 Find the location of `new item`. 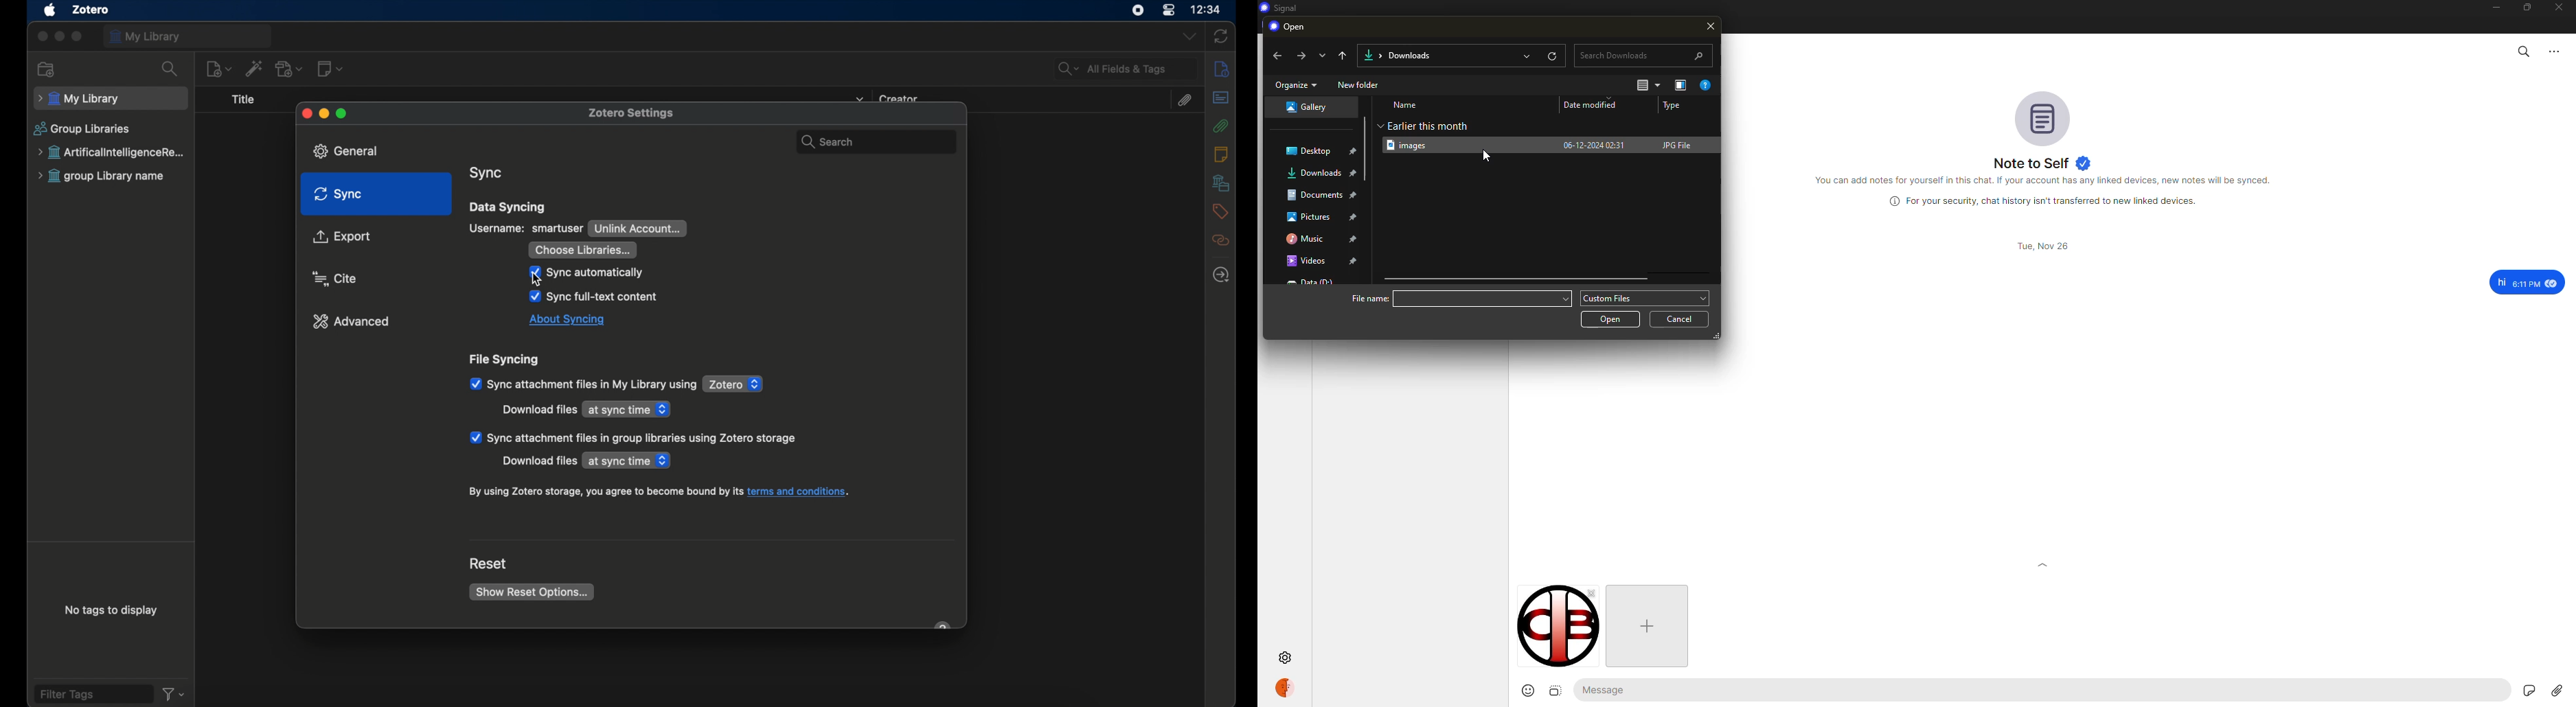

new item is located at coordinates (219, 69).